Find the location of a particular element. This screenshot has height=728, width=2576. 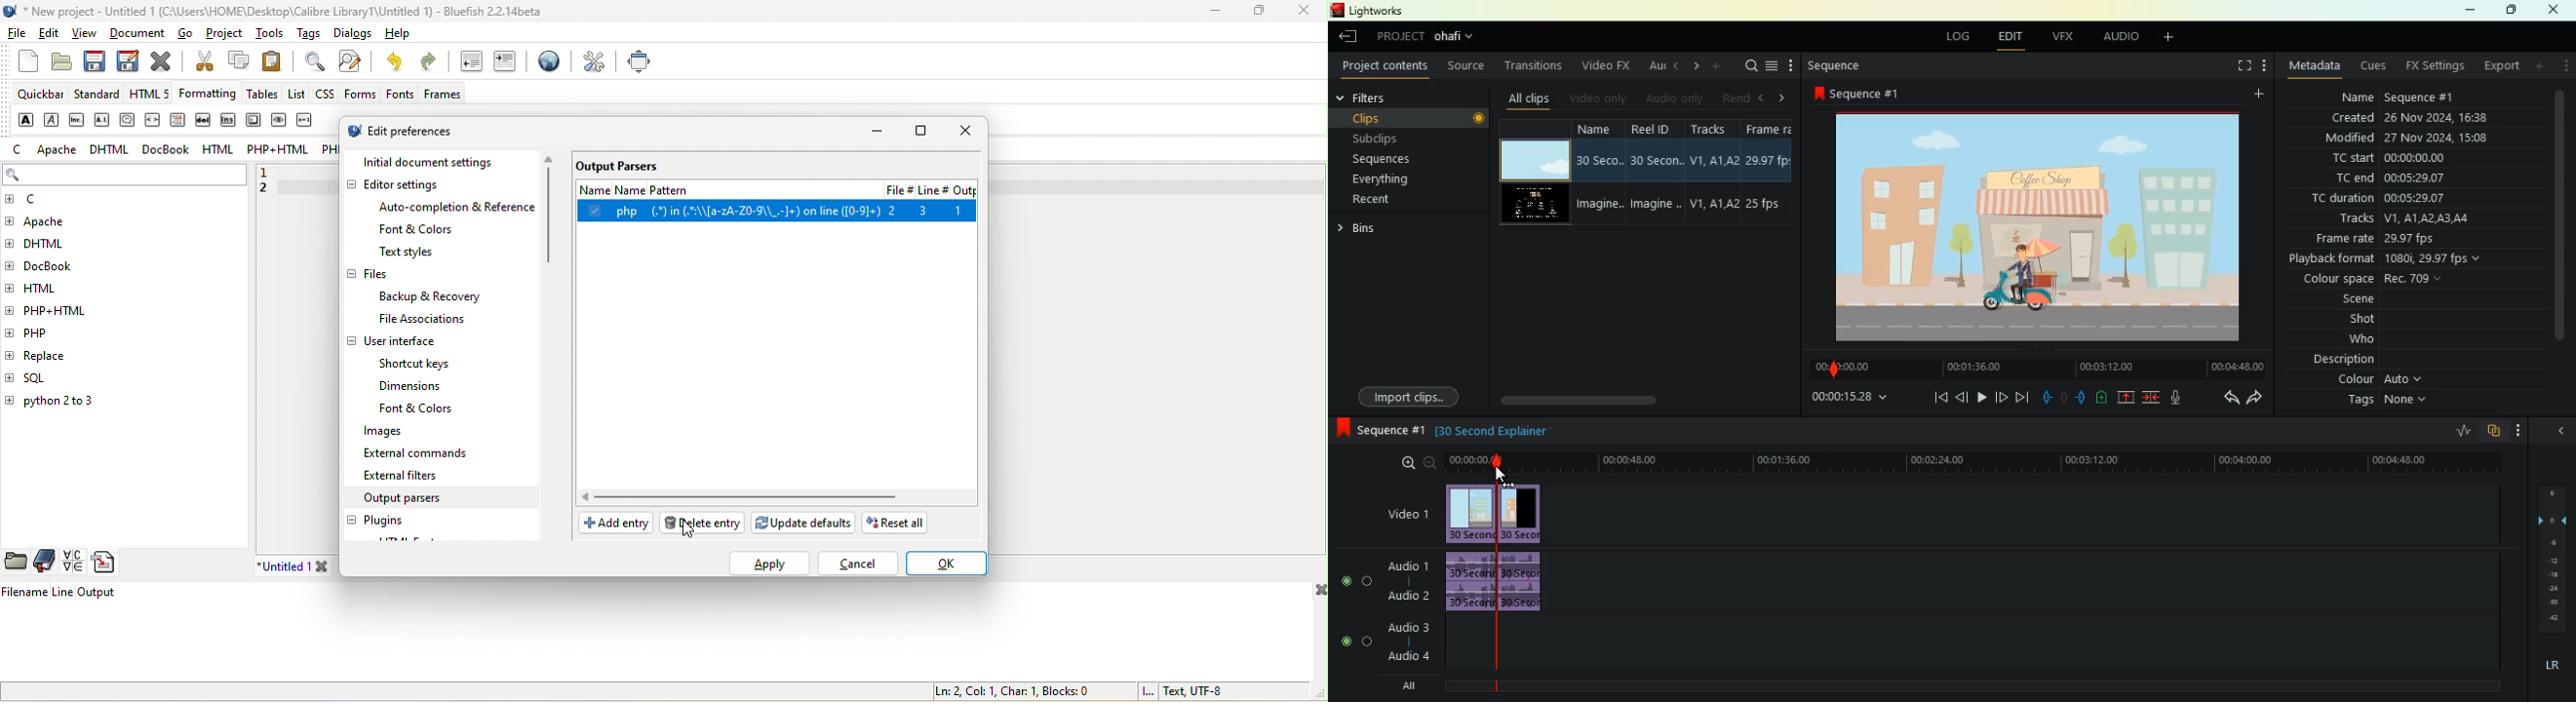

audio 3 is located at coordinates (1400, 625).